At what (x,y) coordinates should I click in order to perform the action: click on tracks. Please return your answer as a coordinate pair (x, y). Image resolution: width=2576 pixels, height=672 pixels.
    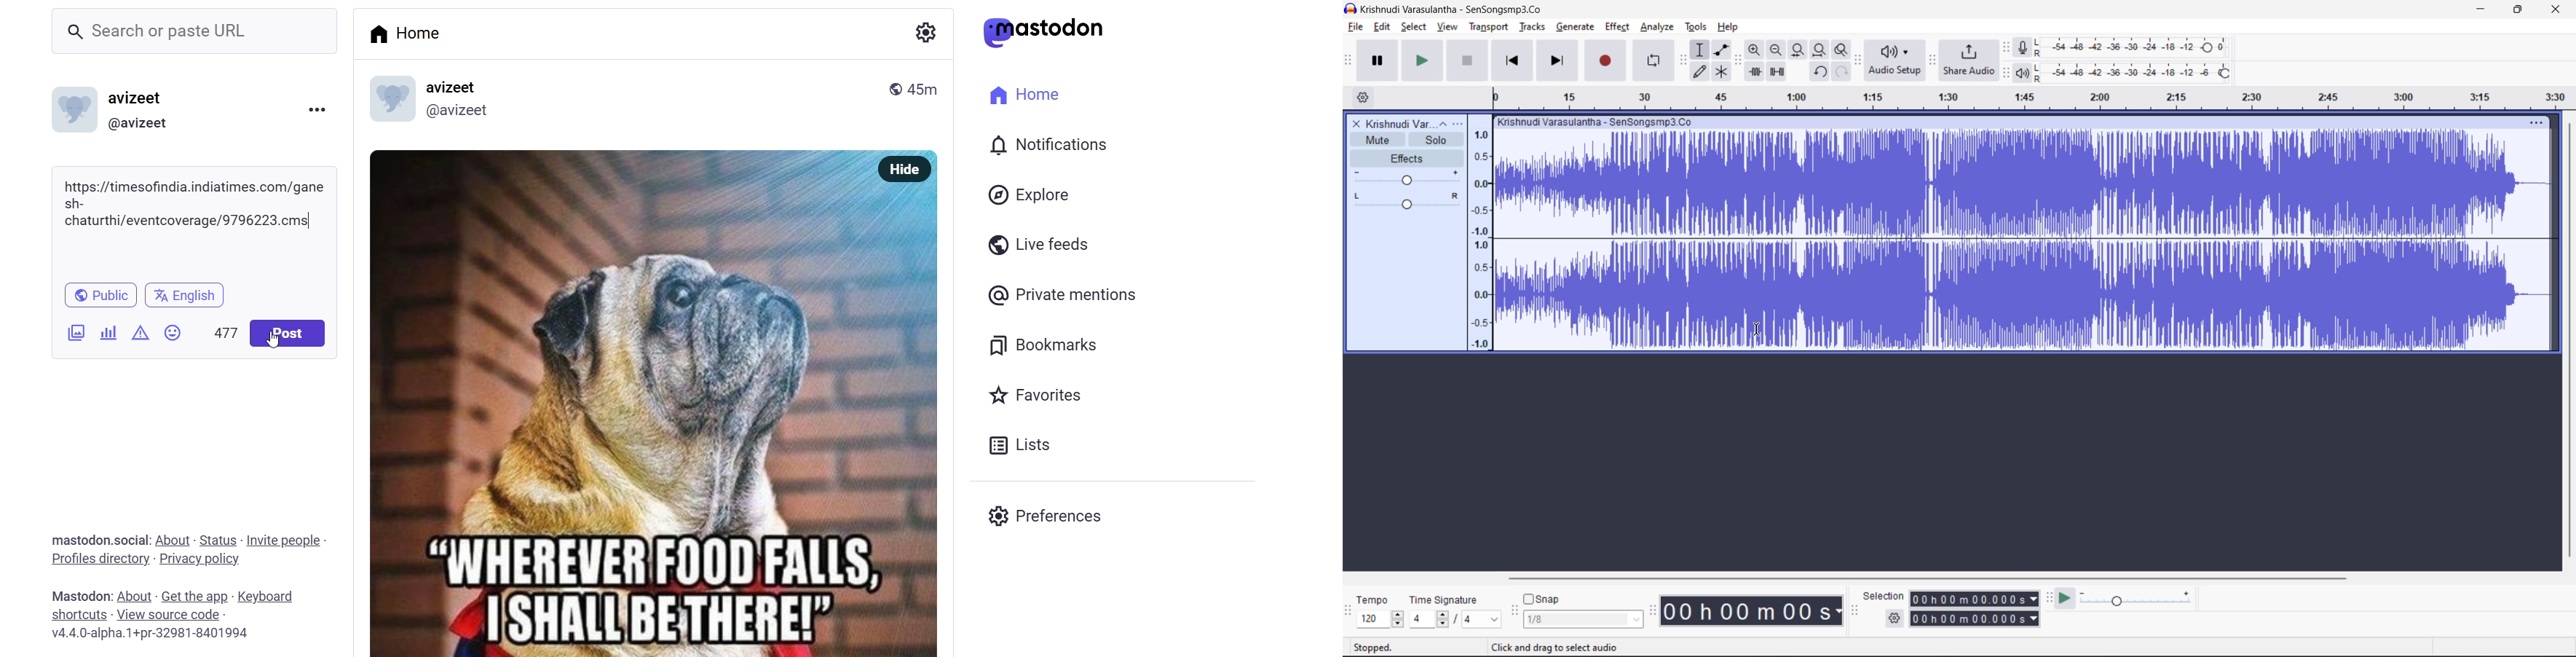
    Looking at the image, I should click on (1532, 26).